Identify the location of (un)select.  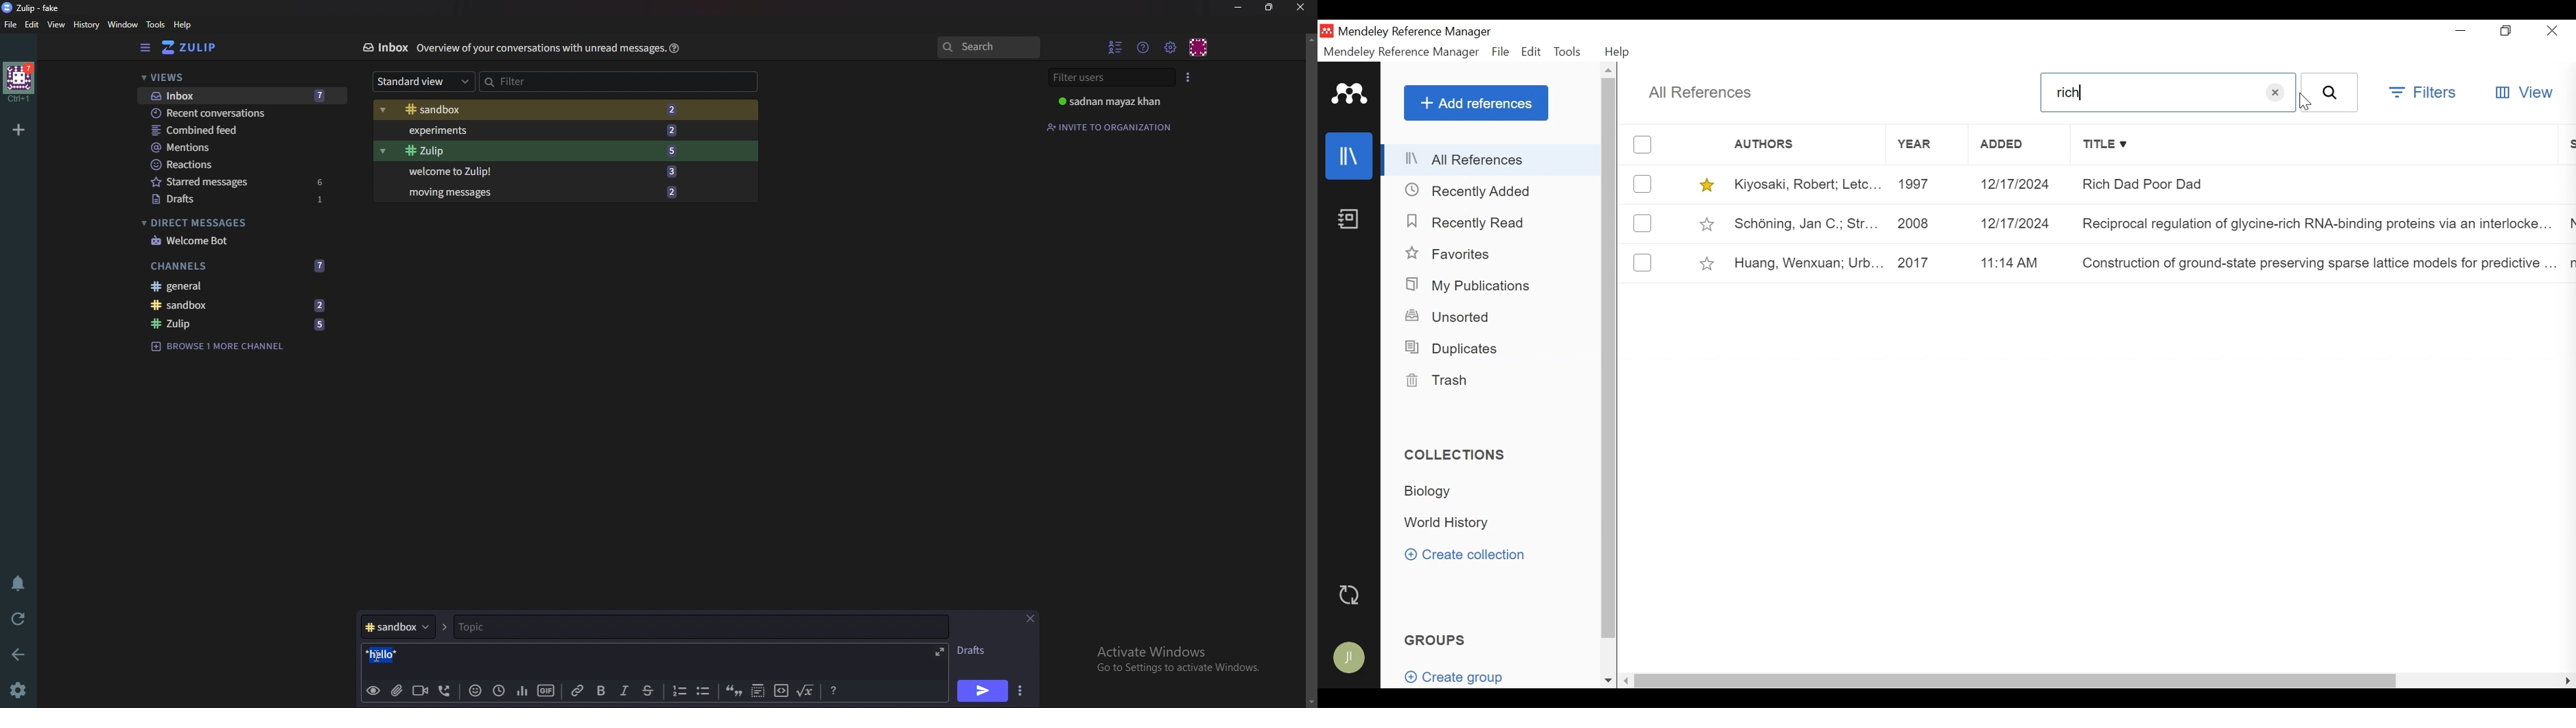
(1643, 223).